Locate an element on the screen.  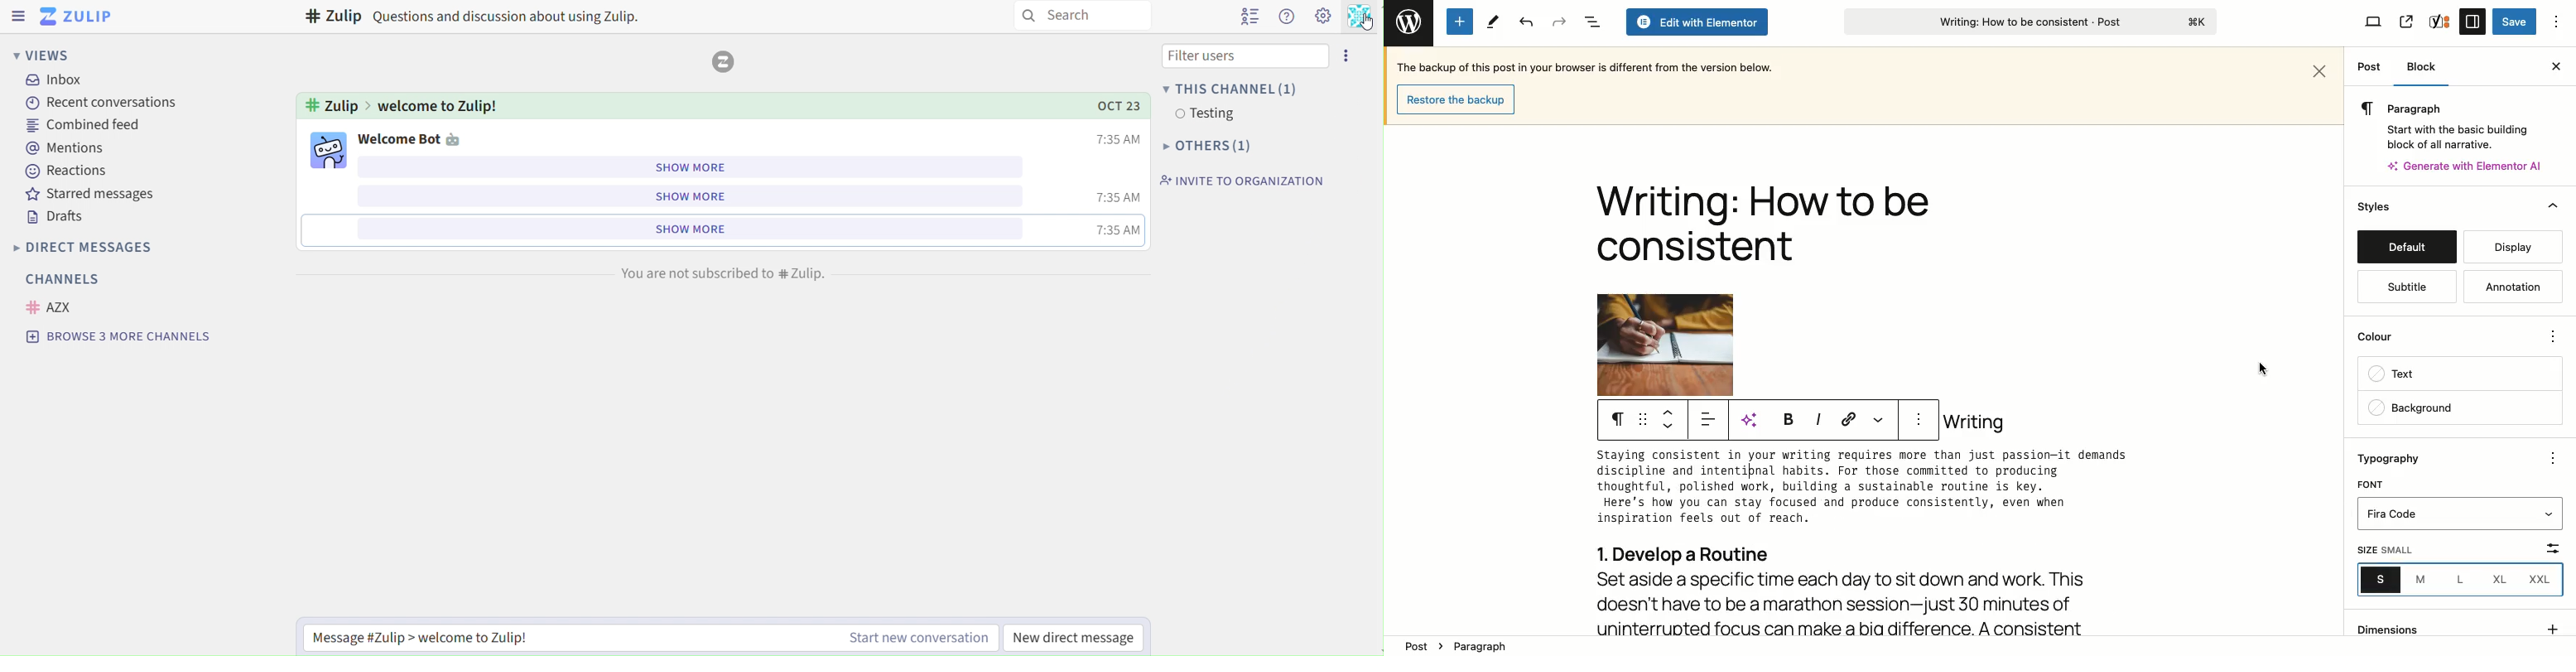
View is located at coordinates (2374, 23).